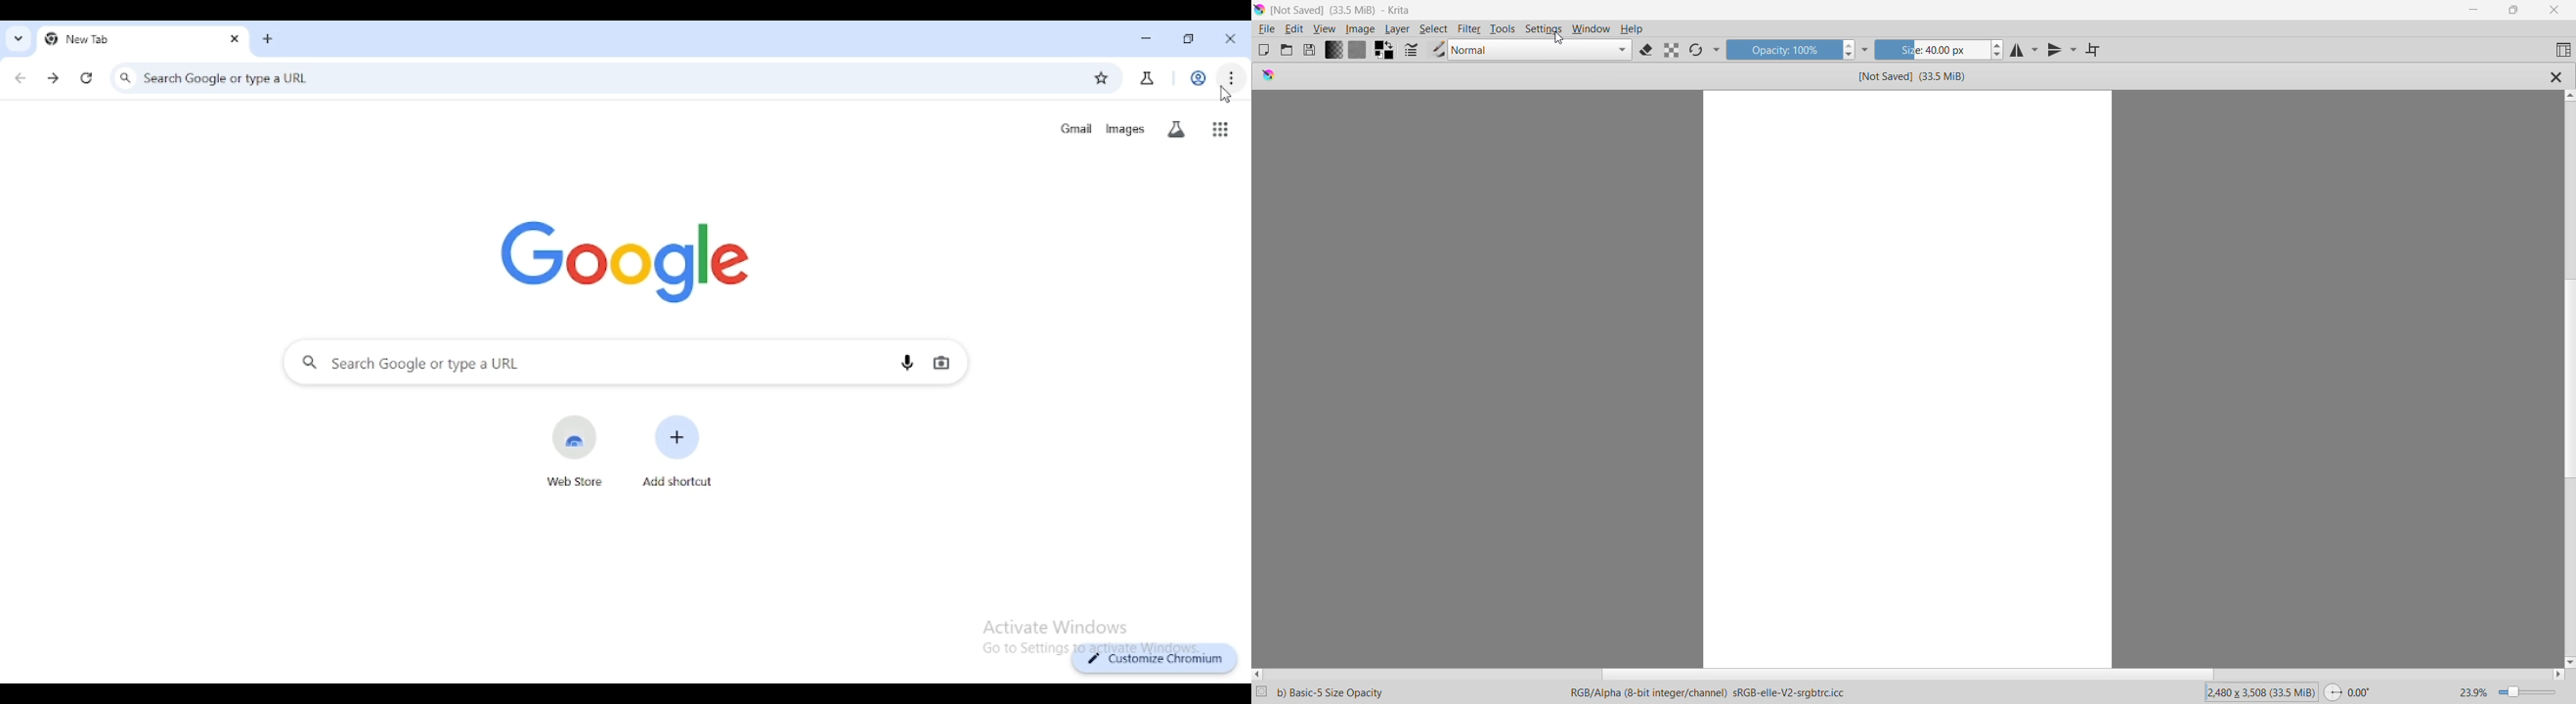 This screenshot has height=728, width=2576. What do you see at coordinates (585, 78) in the screenshot?
I see `search google or type a URL` at bounding box center [585, 78].